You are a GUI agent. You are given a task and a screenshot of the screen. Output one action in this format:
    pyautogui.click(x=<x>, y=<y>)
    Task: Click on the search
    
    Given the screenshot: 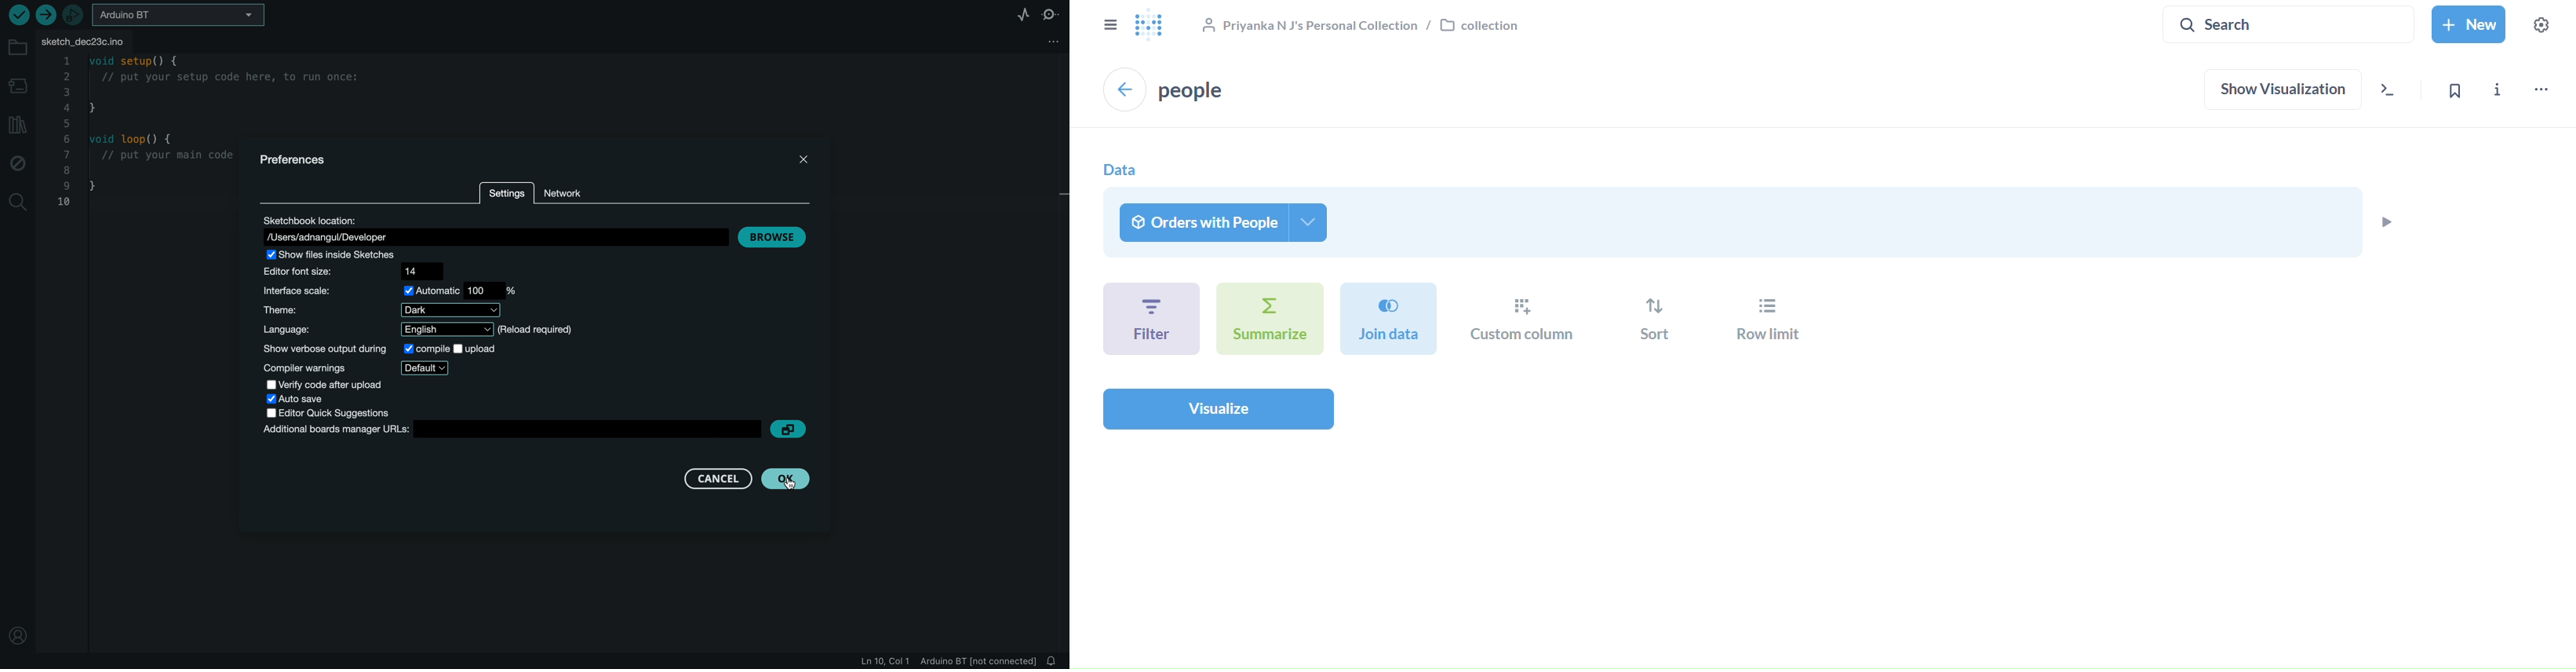 What is the action you would take?
    pyautogui.click(x=15, y=203)
    